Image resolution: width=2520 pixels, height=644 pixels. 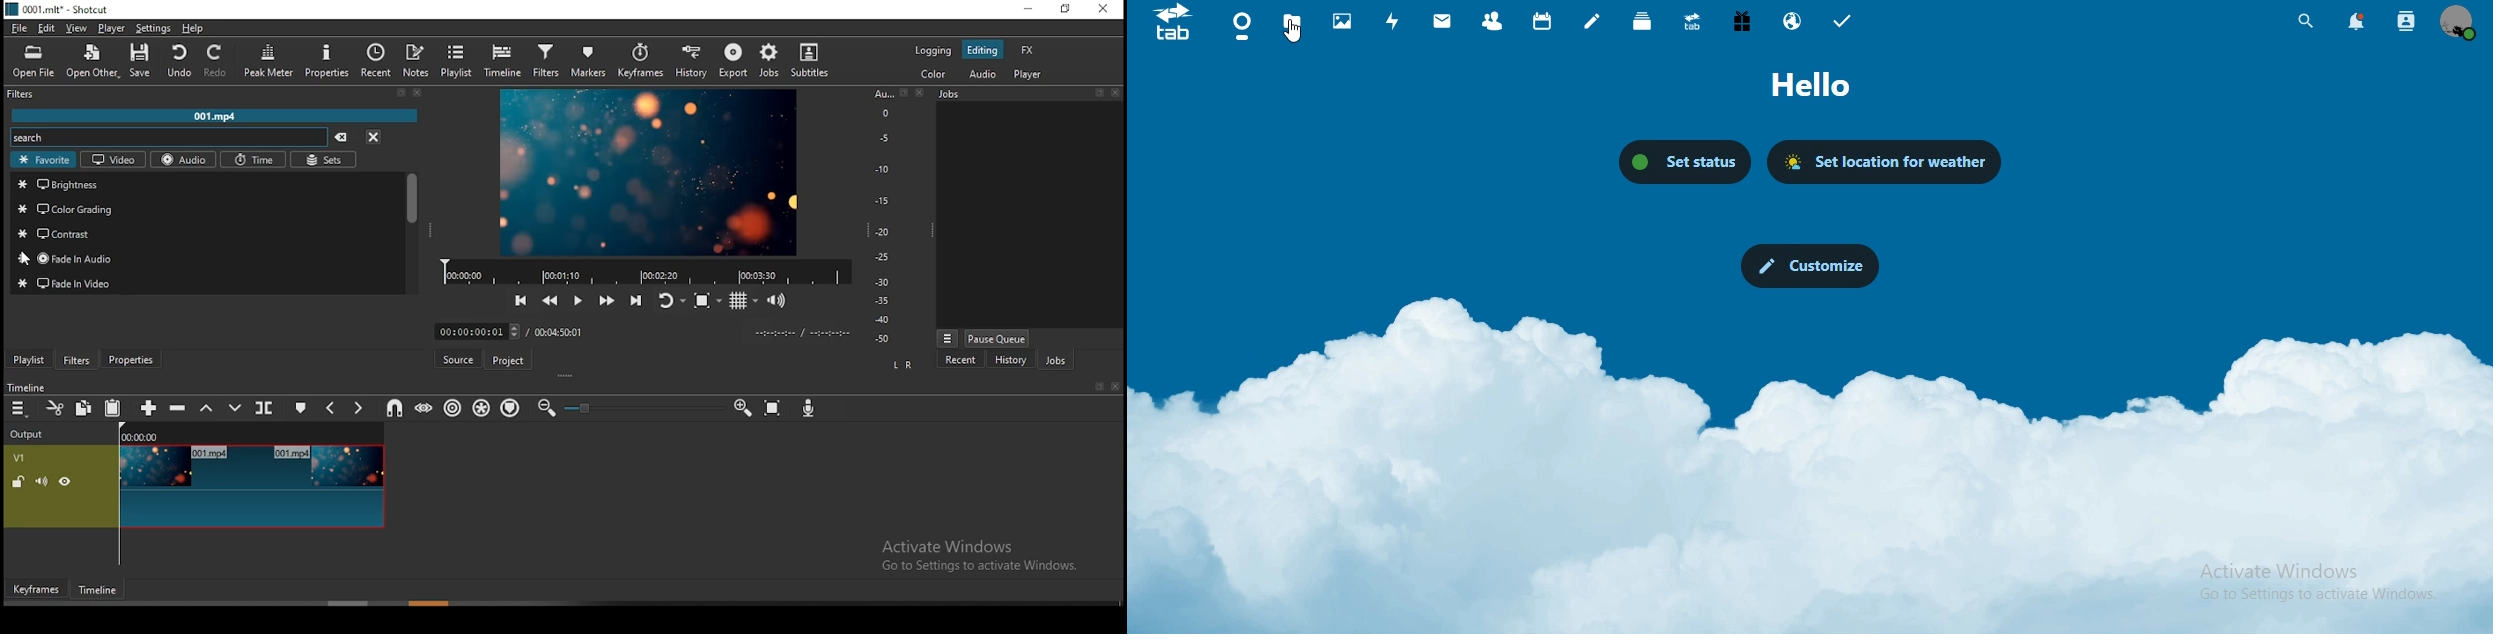 I want to click on properties, so click(x=328, y=62).